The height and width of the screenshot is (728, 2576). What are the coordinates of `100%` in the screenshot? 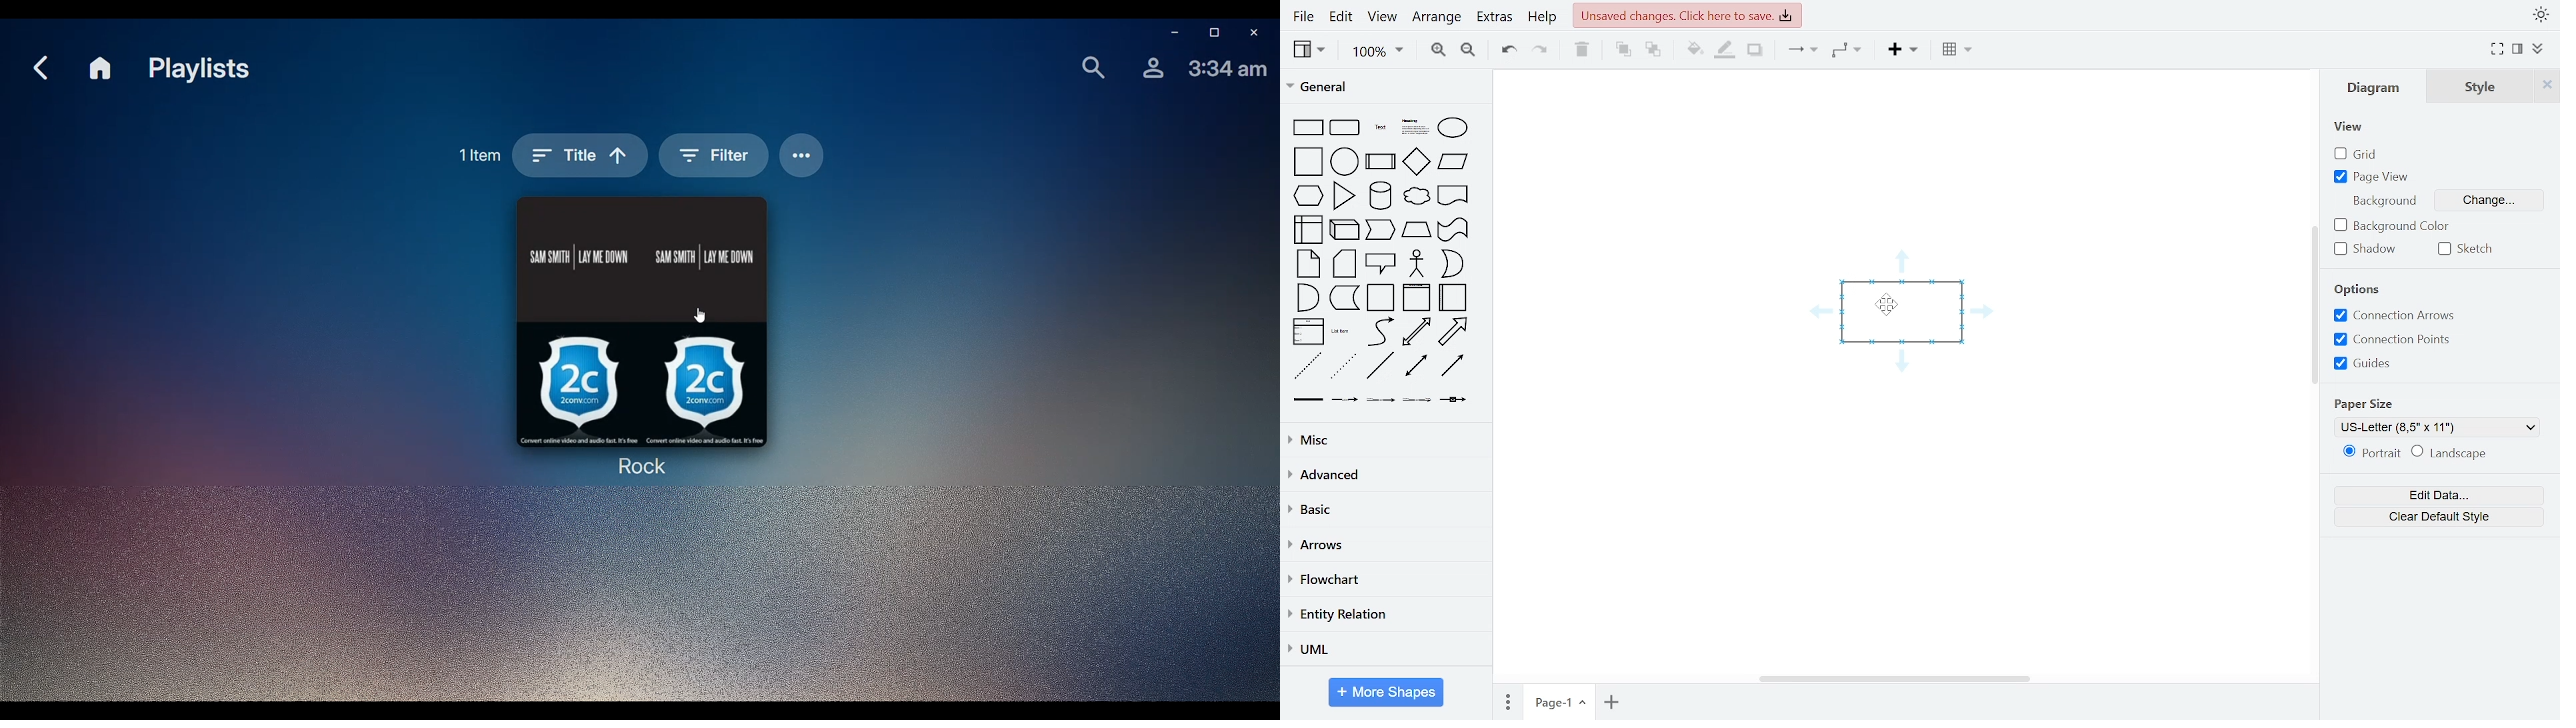 It's located at (1375, 53).